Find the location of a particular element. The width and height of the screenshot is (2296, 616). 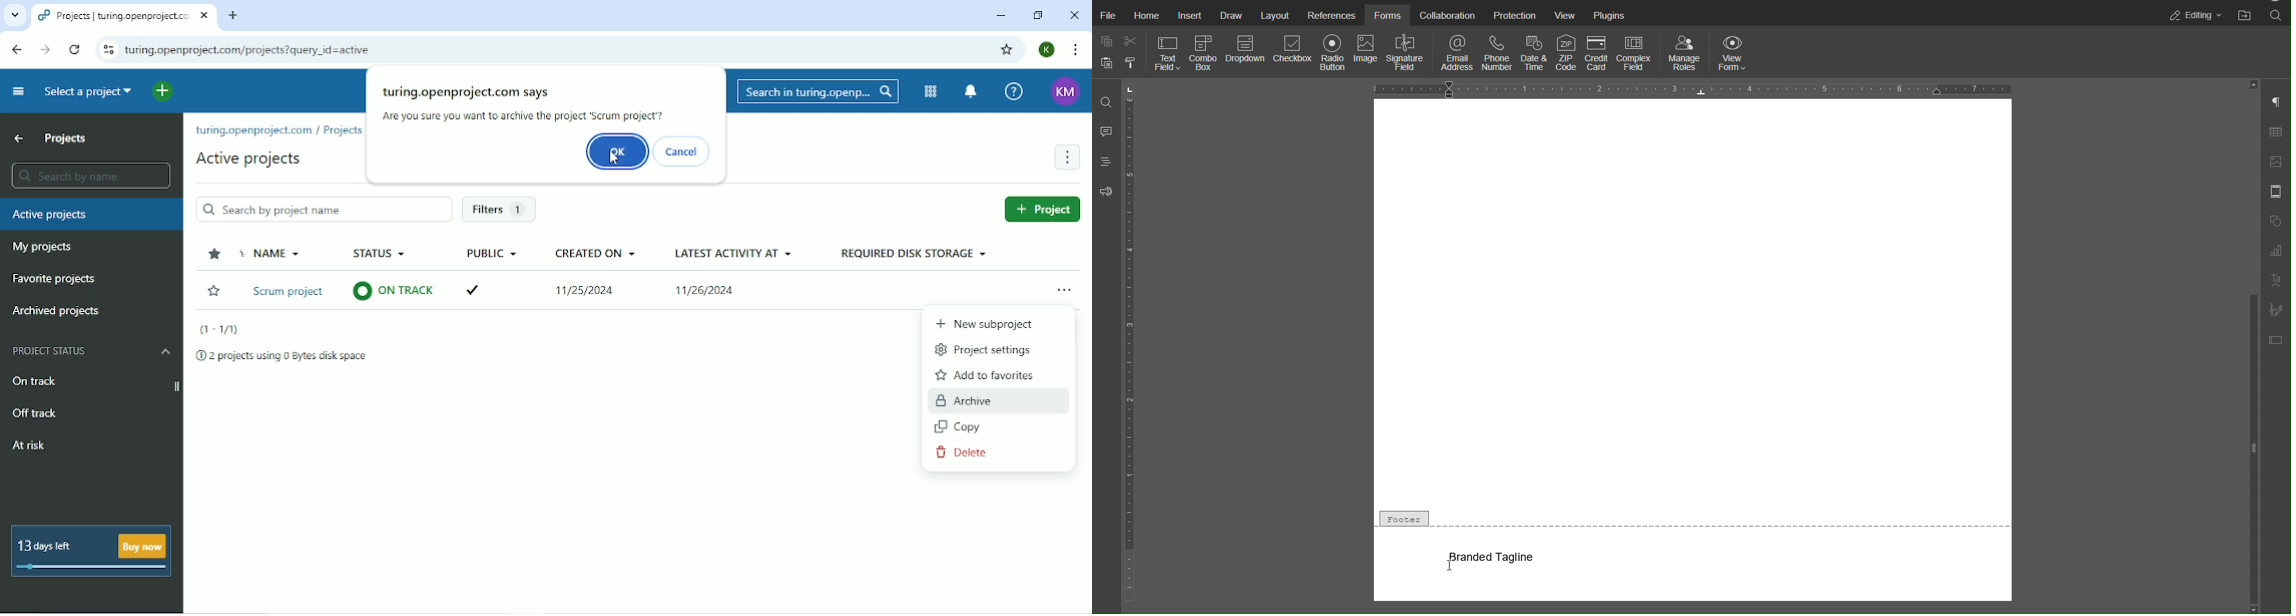

Created on is located at coordinates (596, 253).